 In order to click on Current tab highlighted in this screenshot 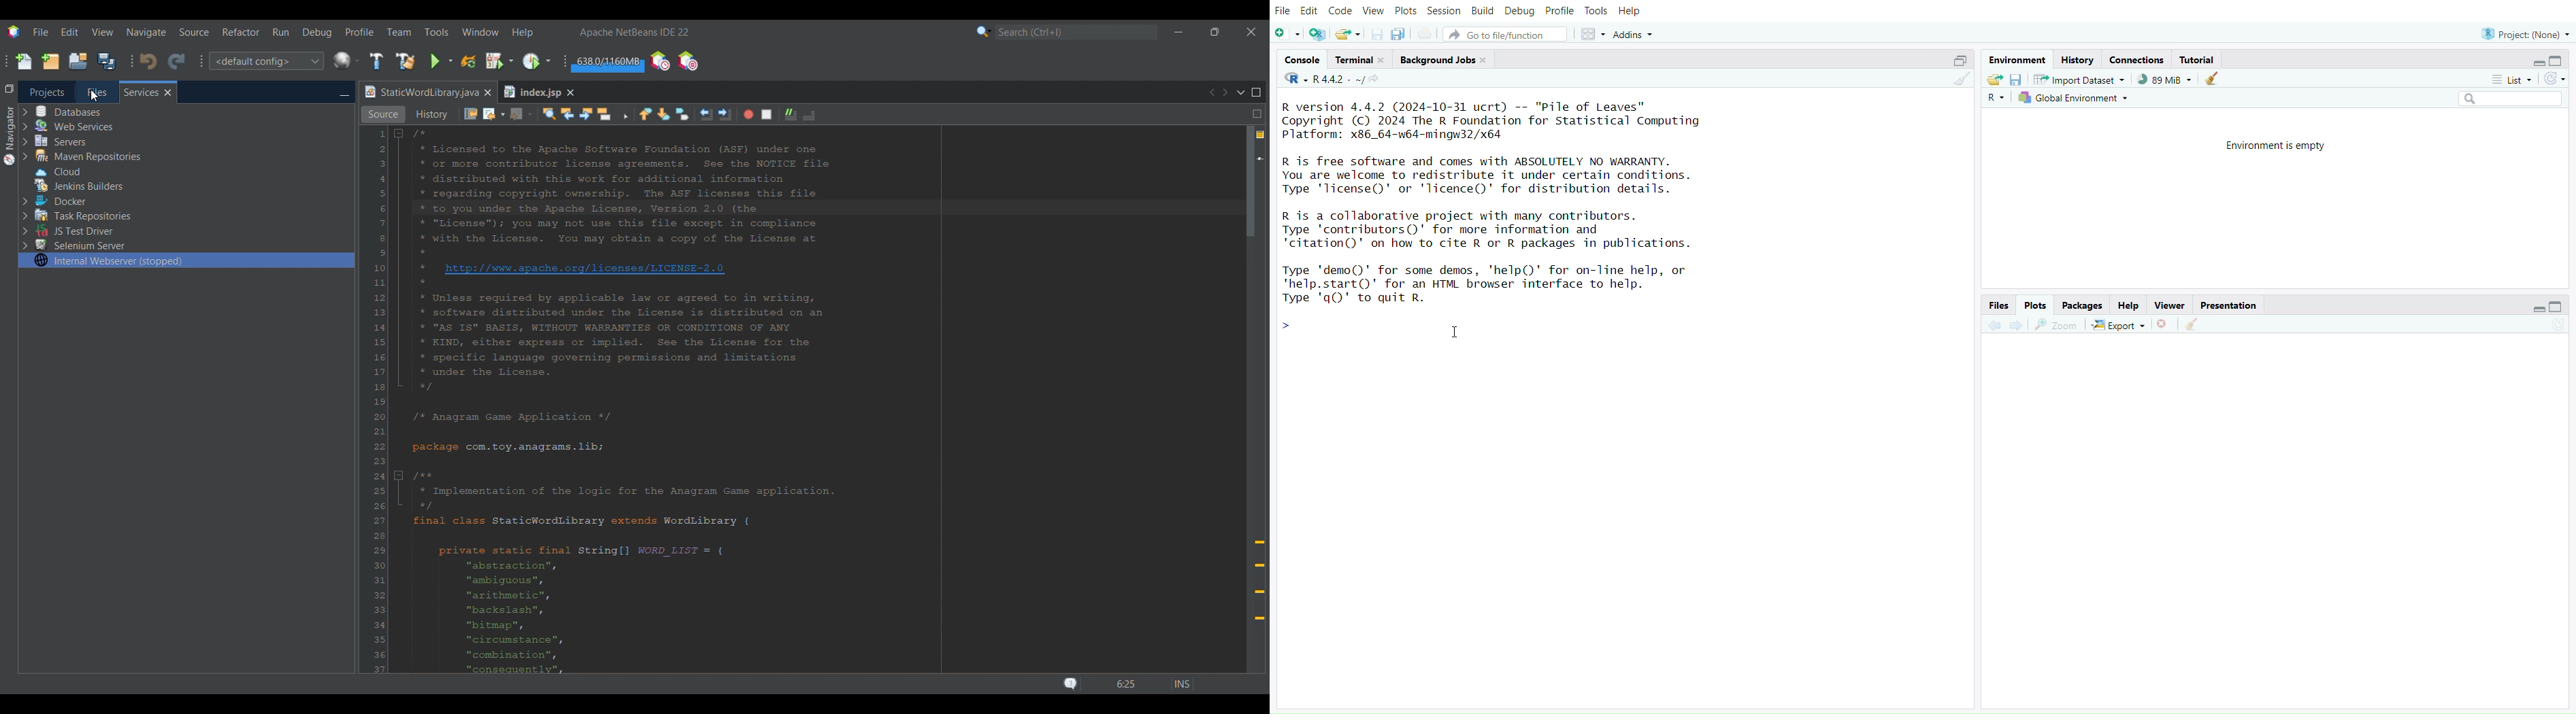, I will do `click(420, 93)`.